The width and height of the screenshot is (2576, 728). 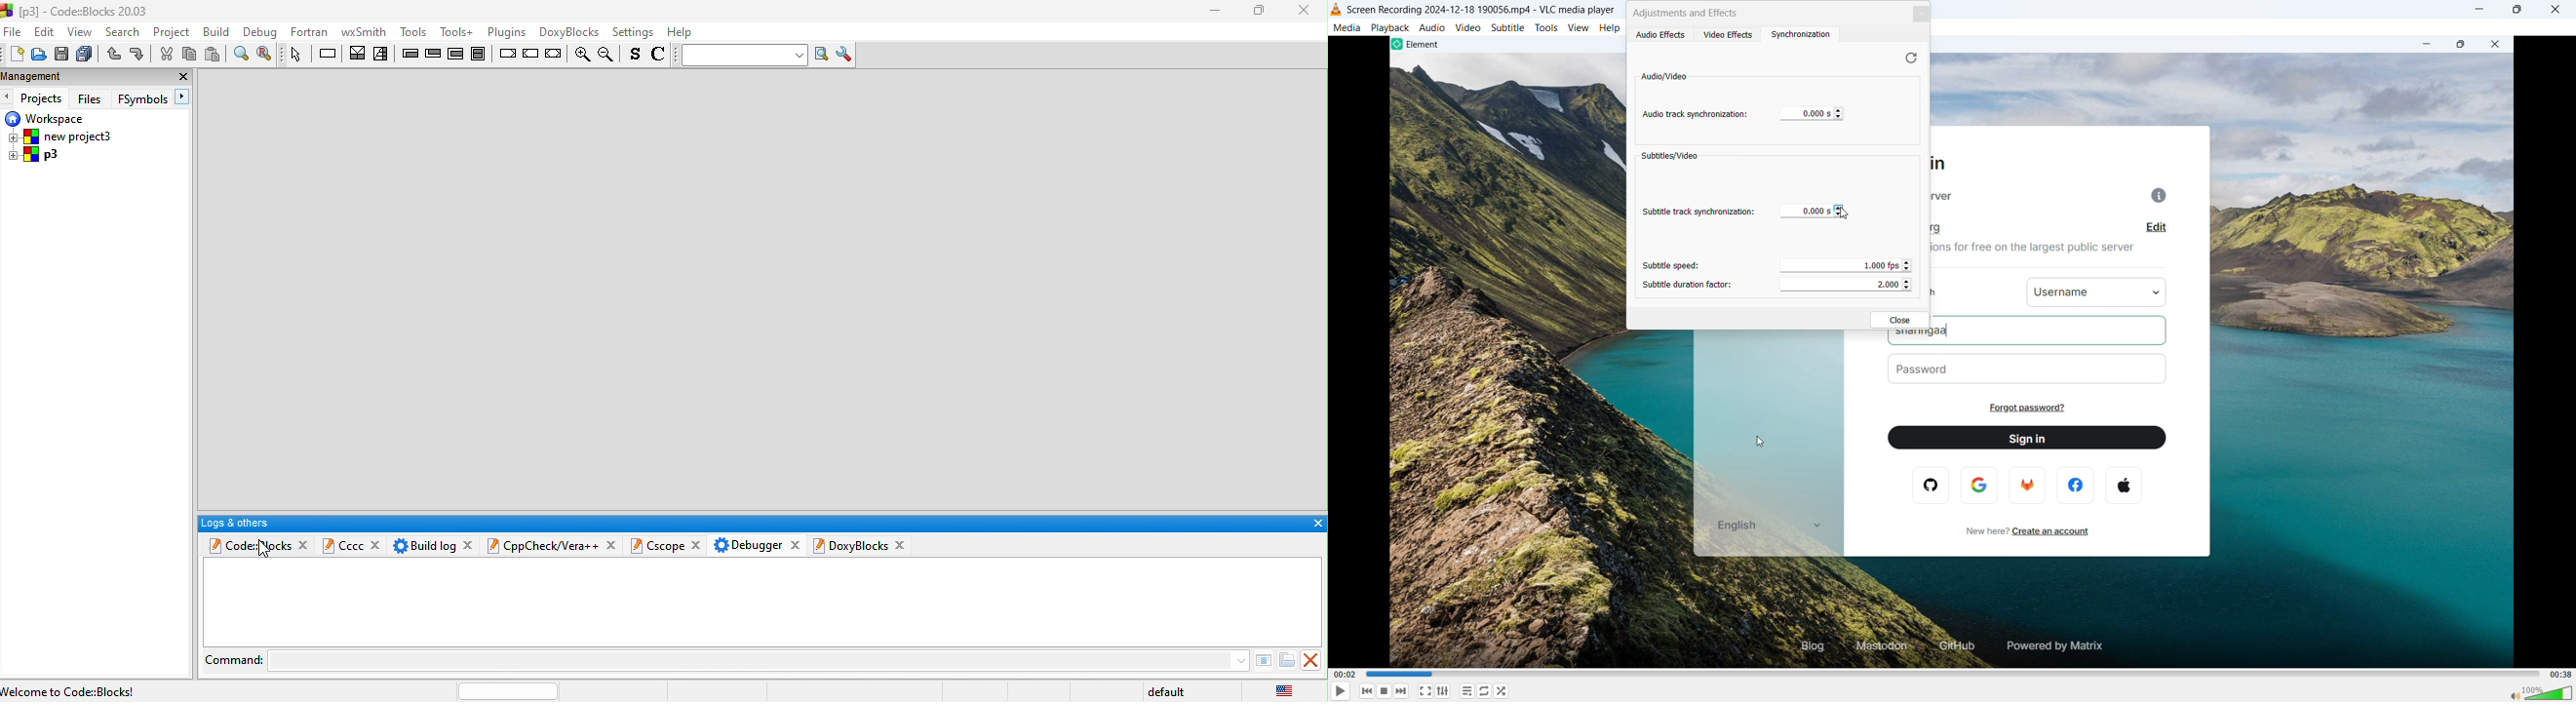 I want to click on open, so click(x=38, y=56).